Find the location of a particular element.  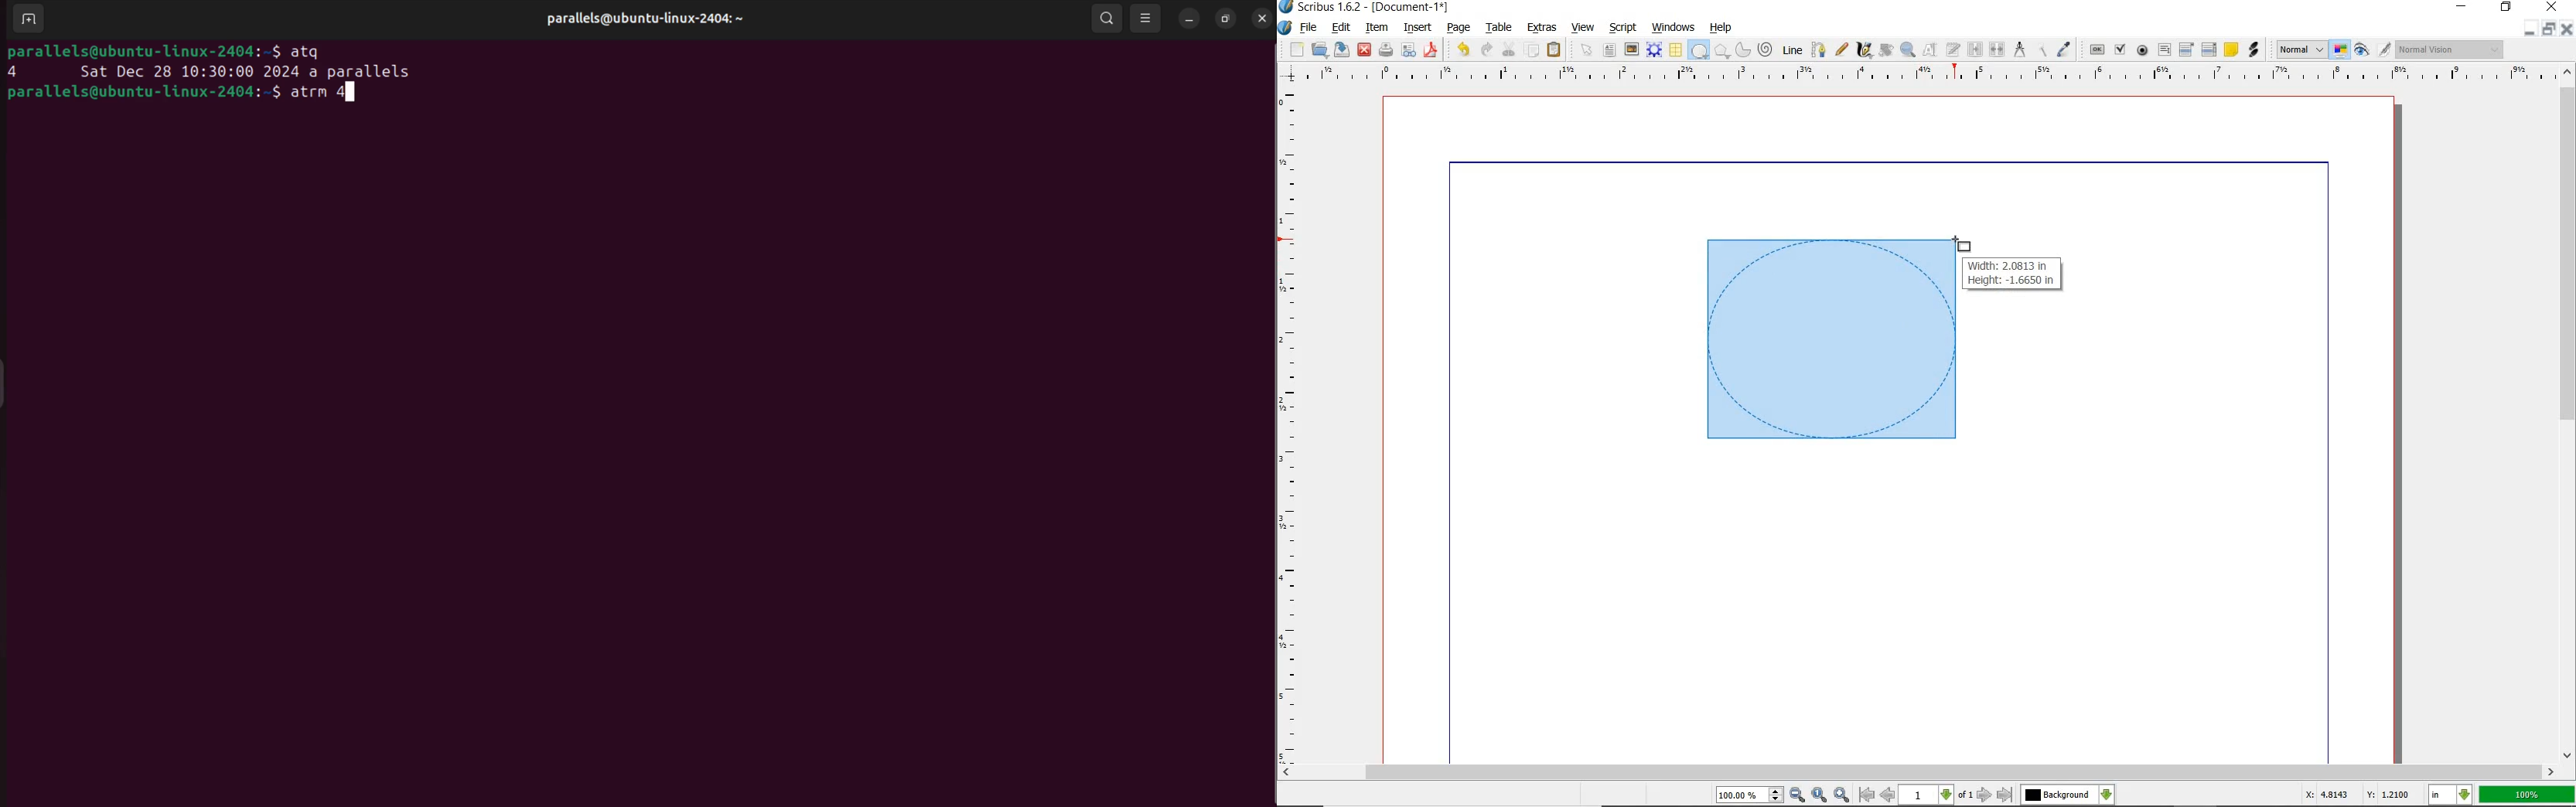

MEASUREMENTS is located at coordinates (2019, 50).